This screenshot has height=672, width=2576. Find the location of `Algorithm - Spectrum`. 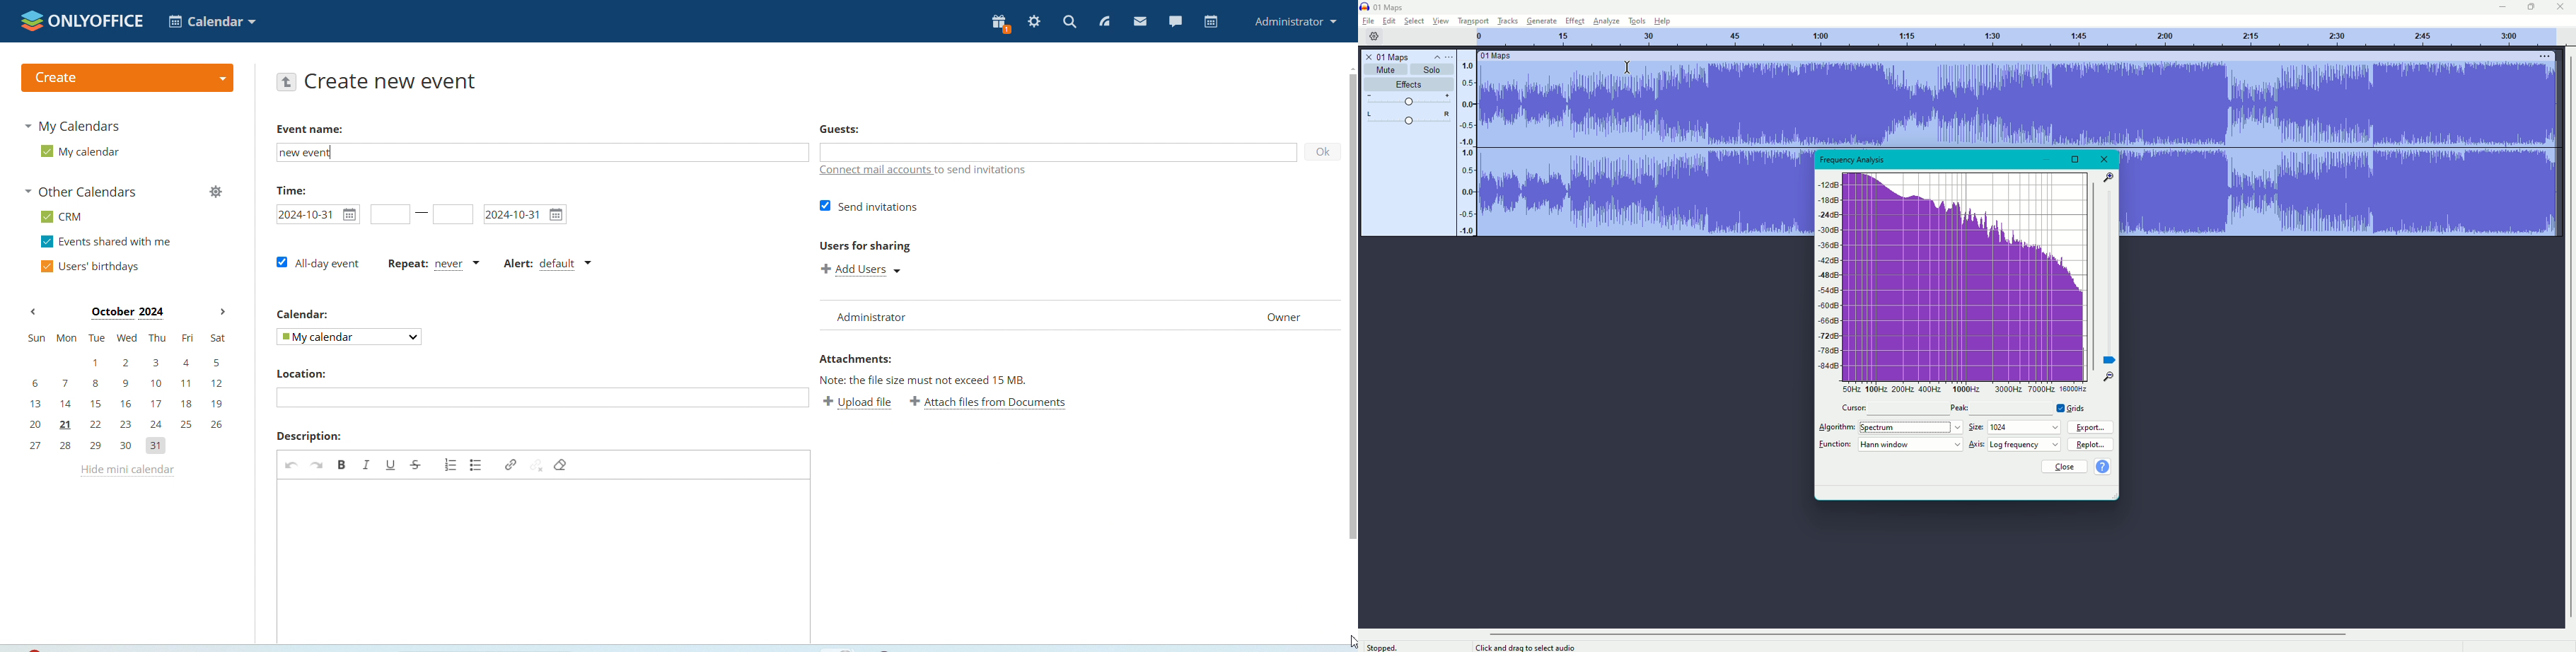

Algorithm - Spectrum is located at coordinates (1890, 426).